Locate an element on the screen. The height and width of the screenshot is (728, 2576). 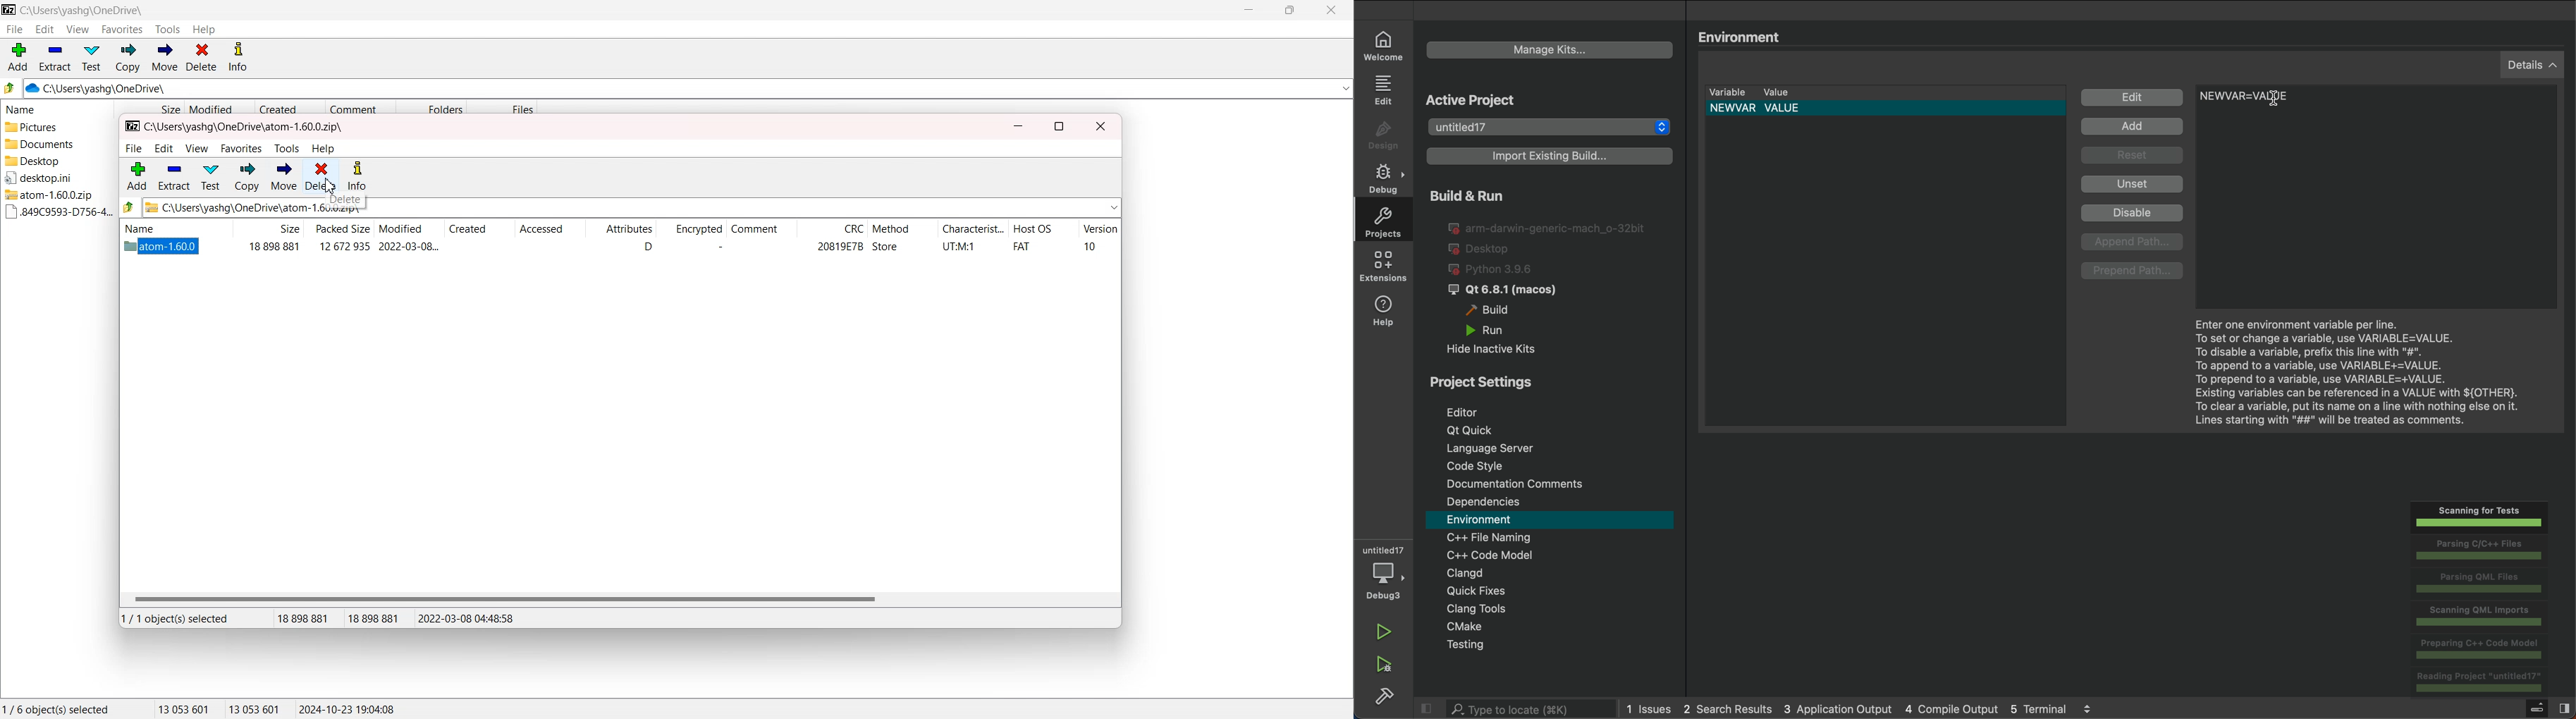
editor is located at coordinates (1548, 409).